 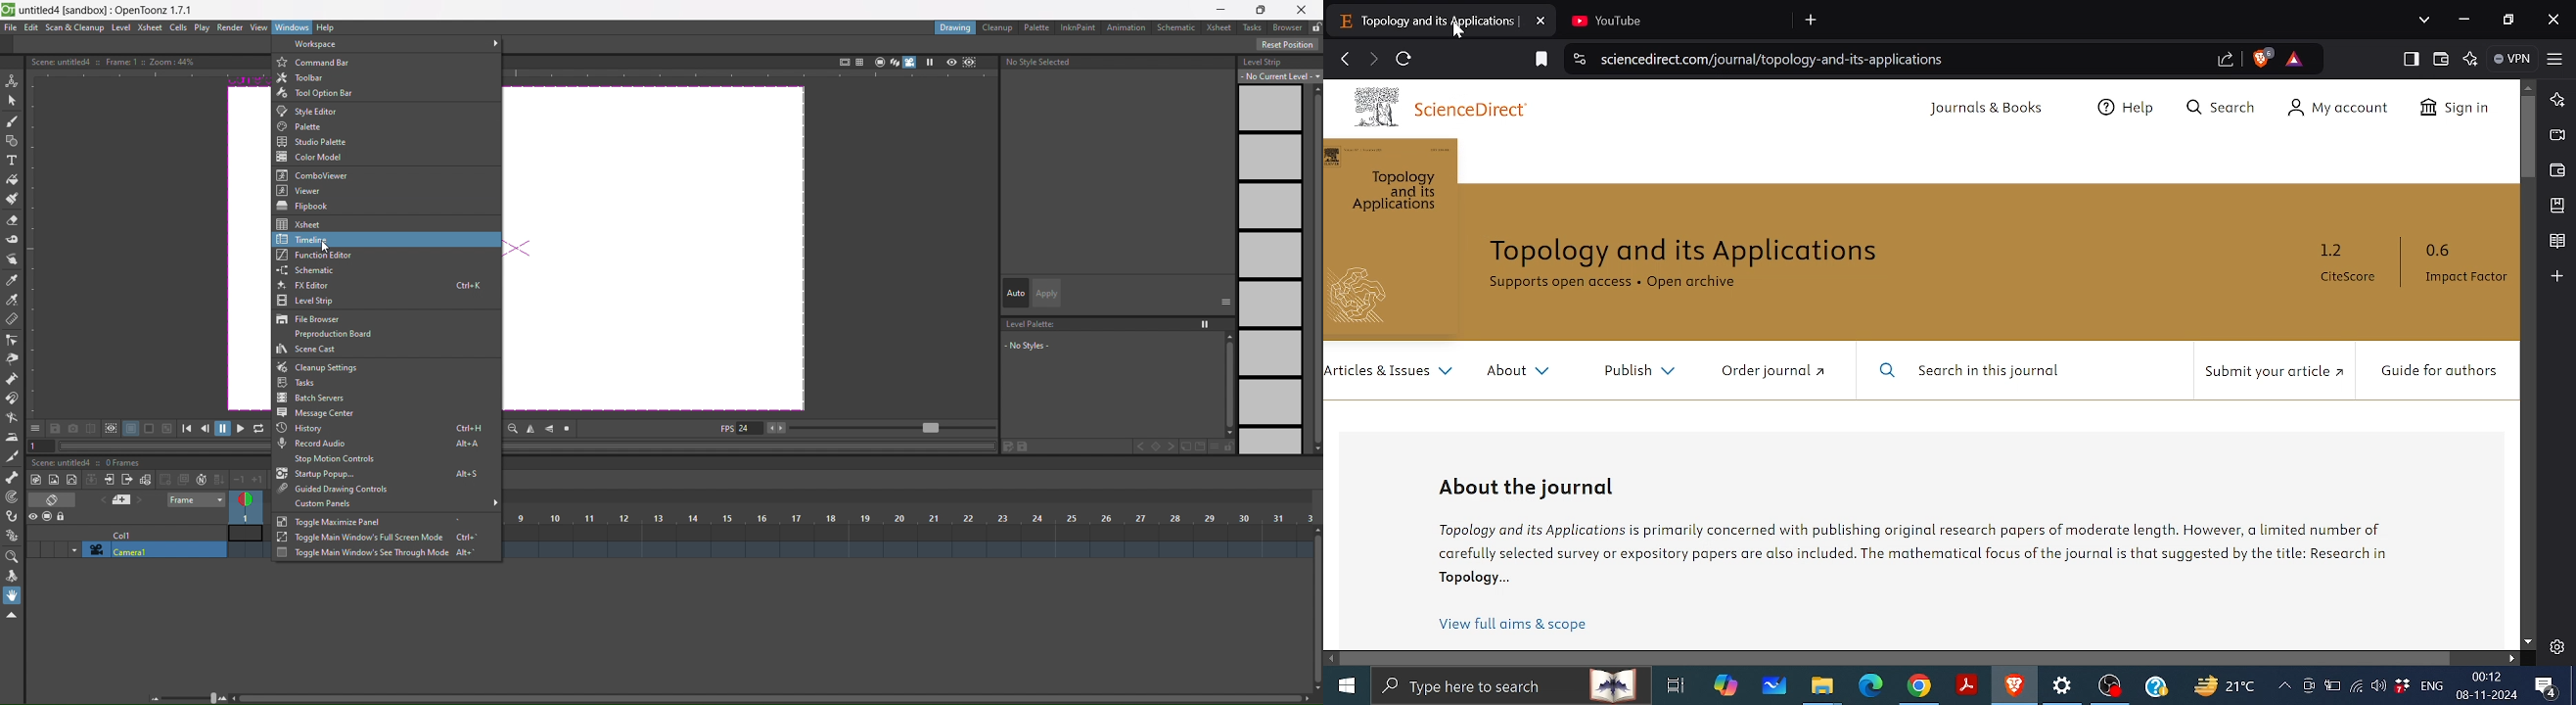 I want to click on untitledd [sandbox] :OpenToonz 1.7.1, so click(x=108, y=10).